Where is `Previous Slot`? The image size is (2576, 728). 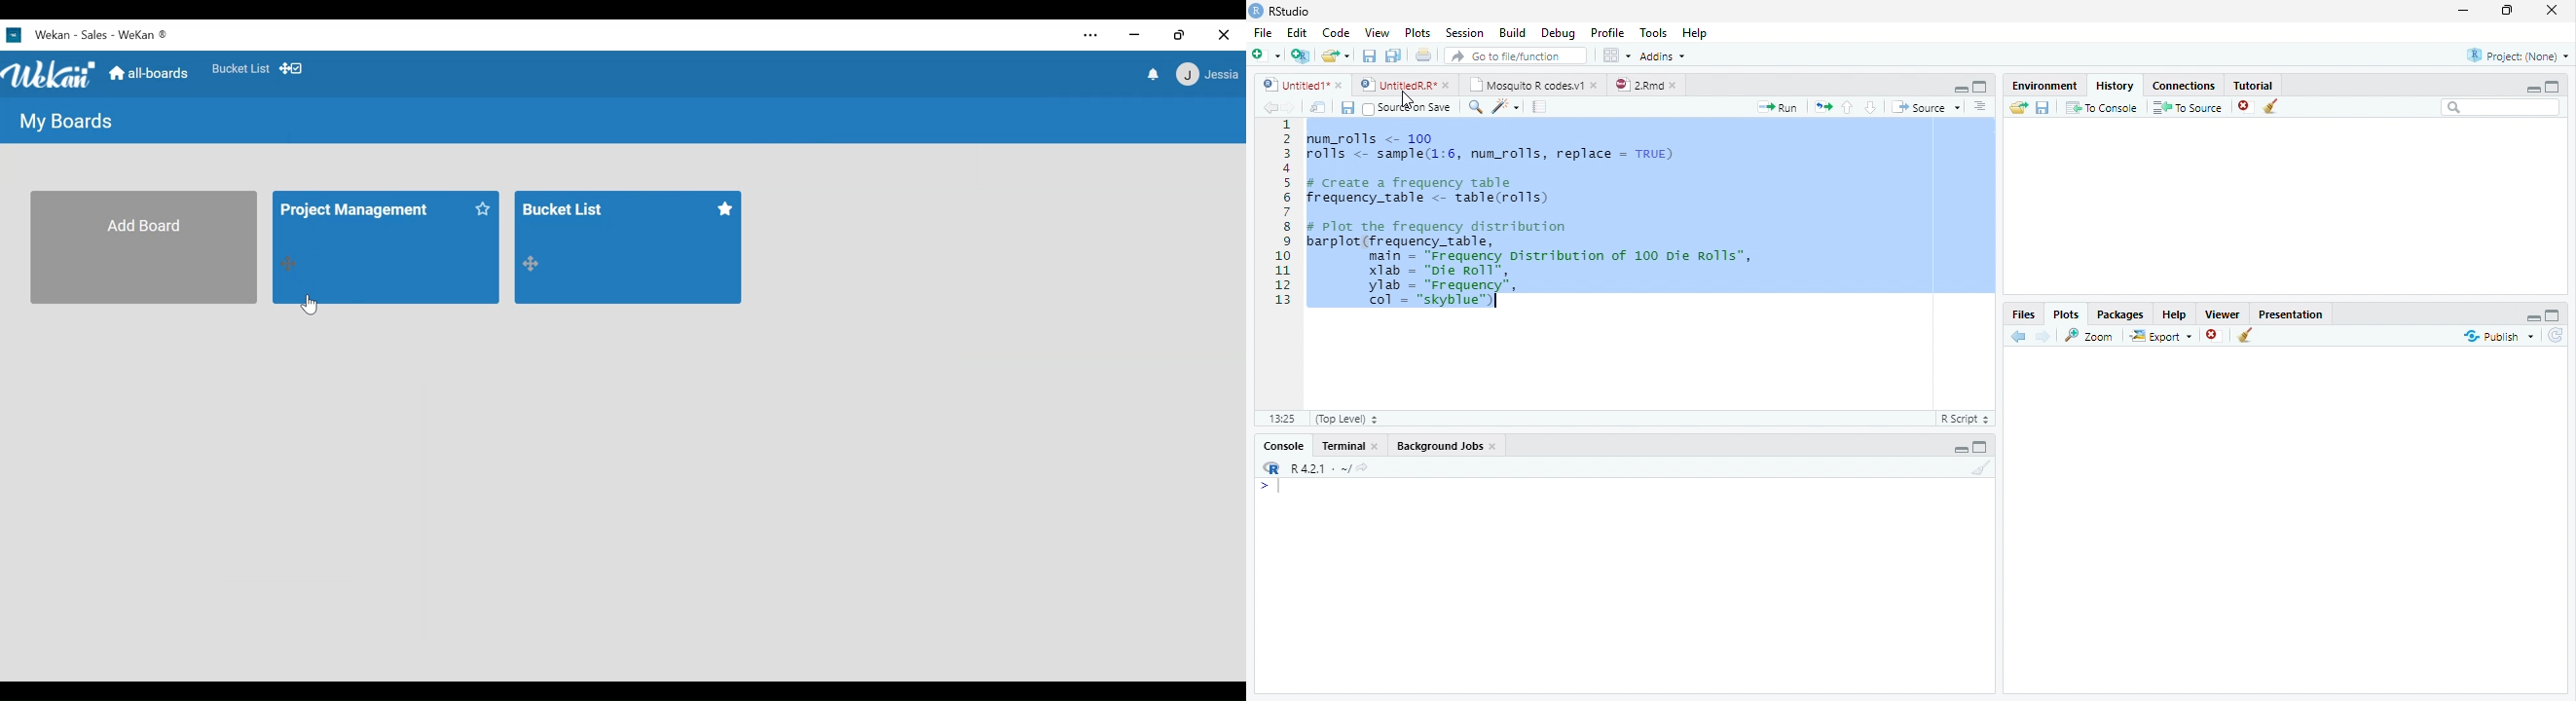 Previous Slot is located at coordinates (2019, 337).